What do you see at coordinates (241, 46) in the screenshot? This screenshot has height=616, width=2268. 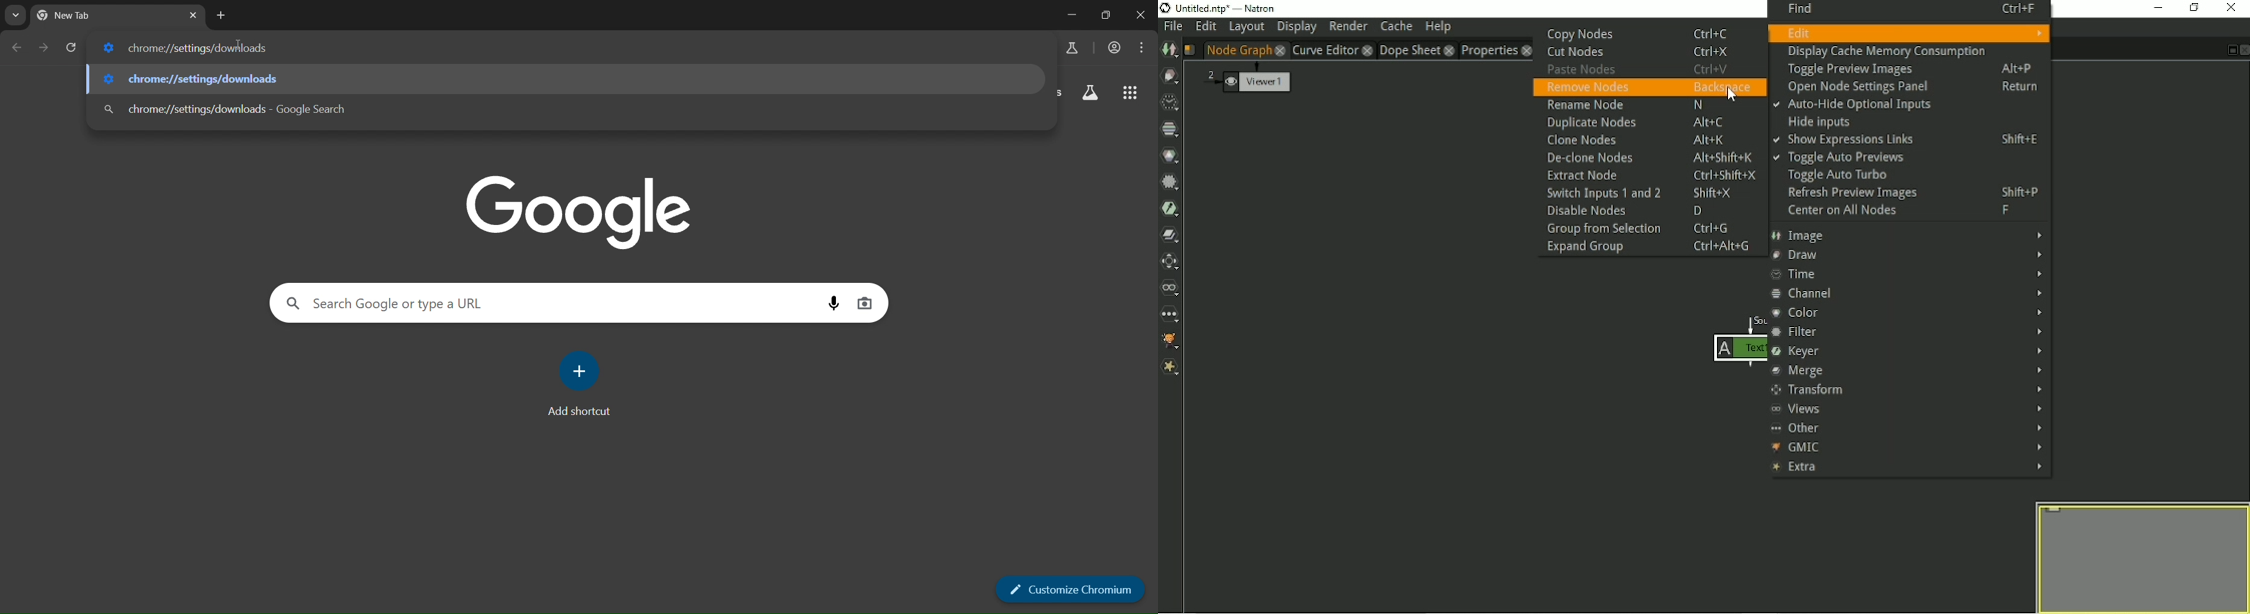 I see `cursor` at bounding box center [241, 46].